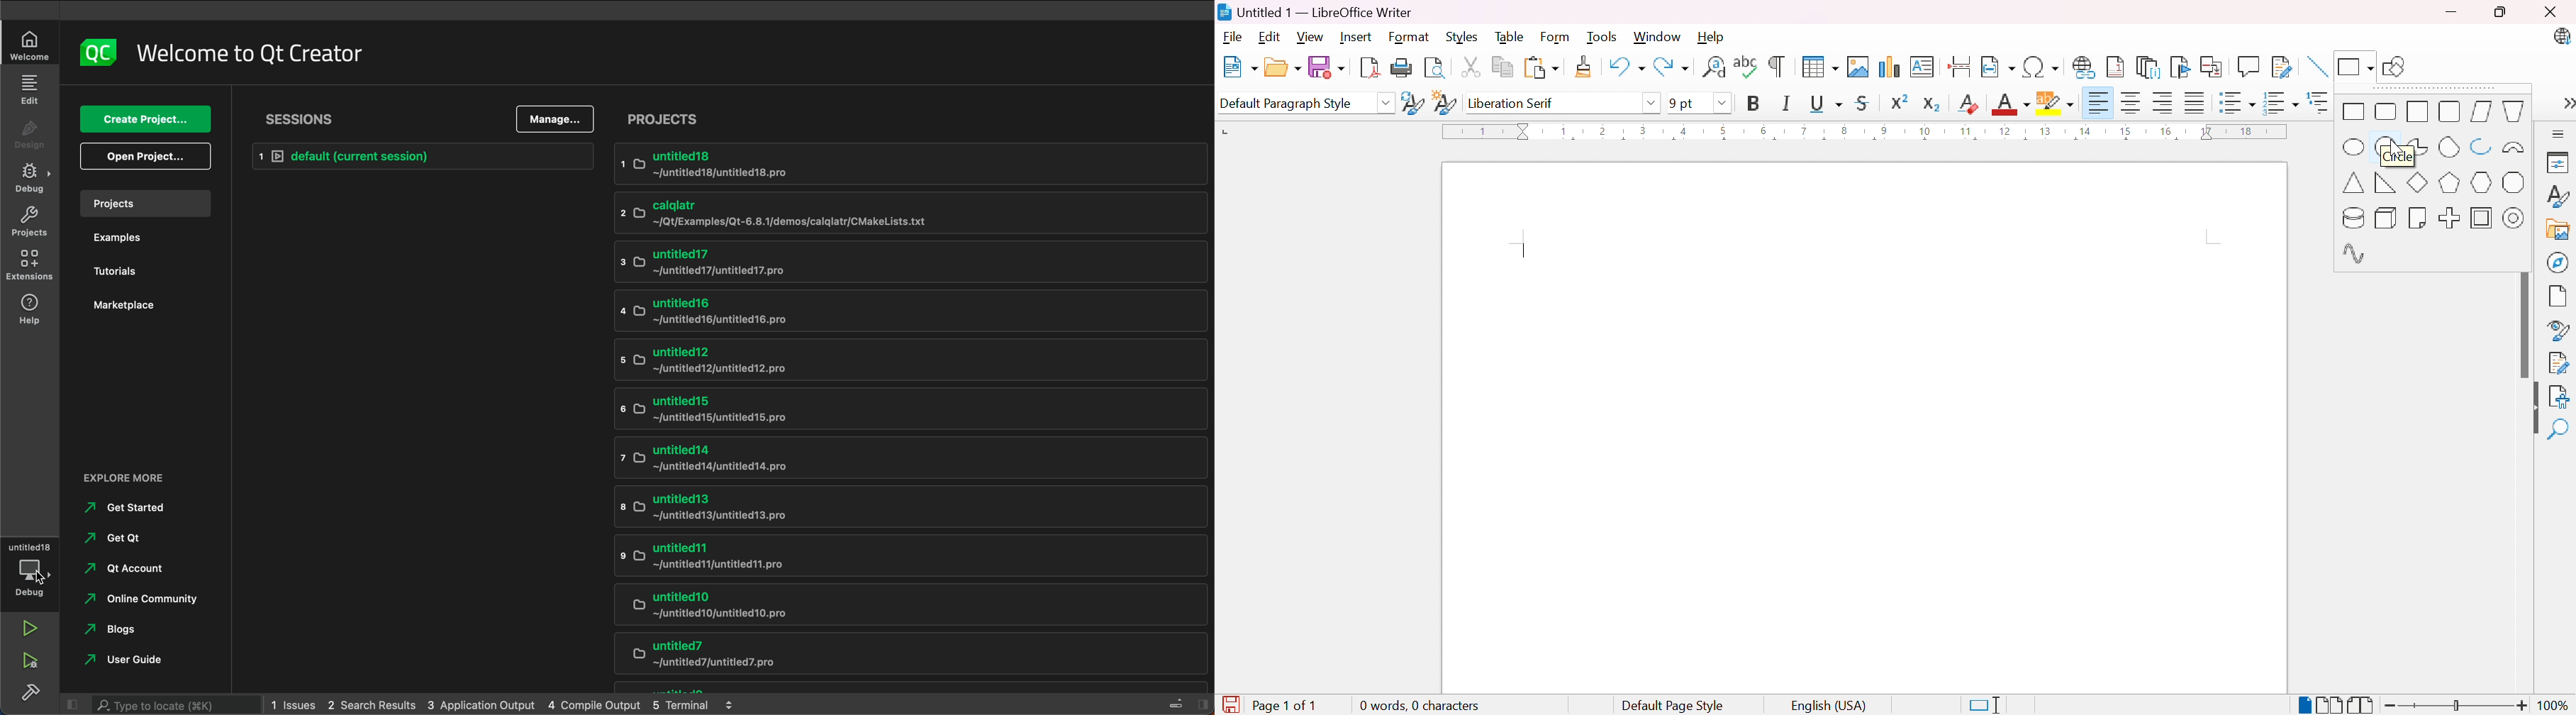 The image size is (2576, 728). I want to click on Scroll bar, so click(2528, 326).